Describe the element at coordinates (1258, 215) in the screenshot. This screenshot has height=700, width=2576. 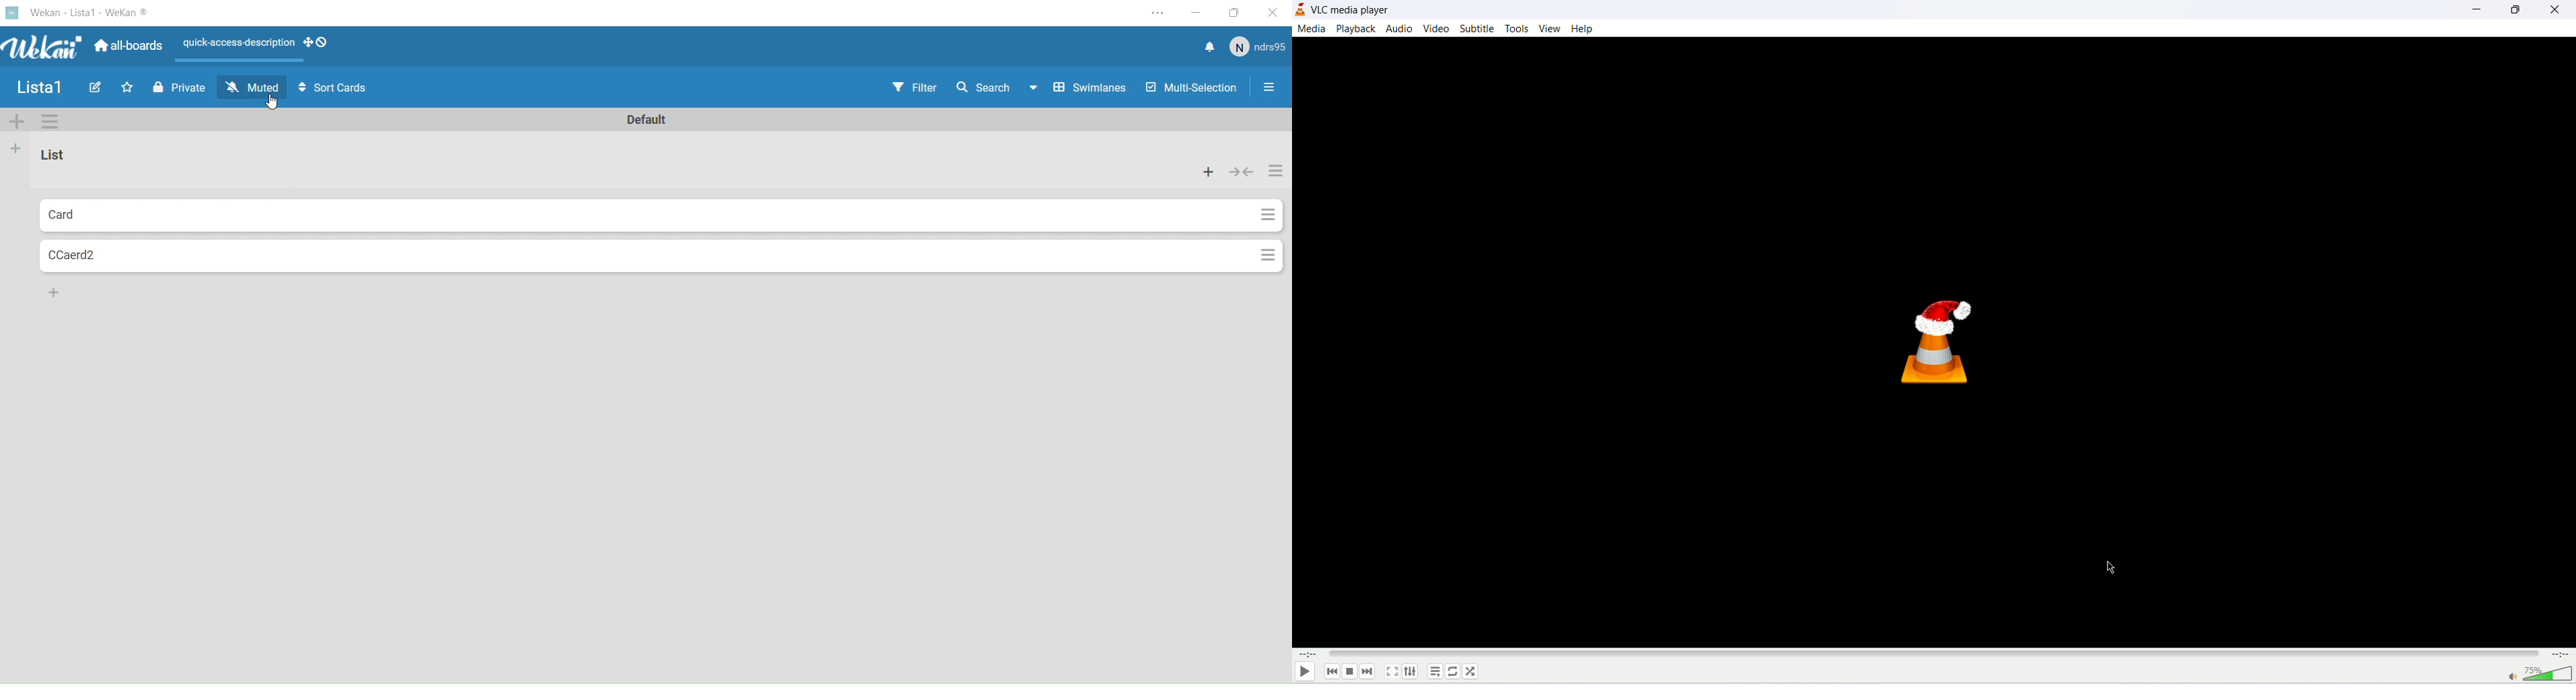
I see `Options` at that location.